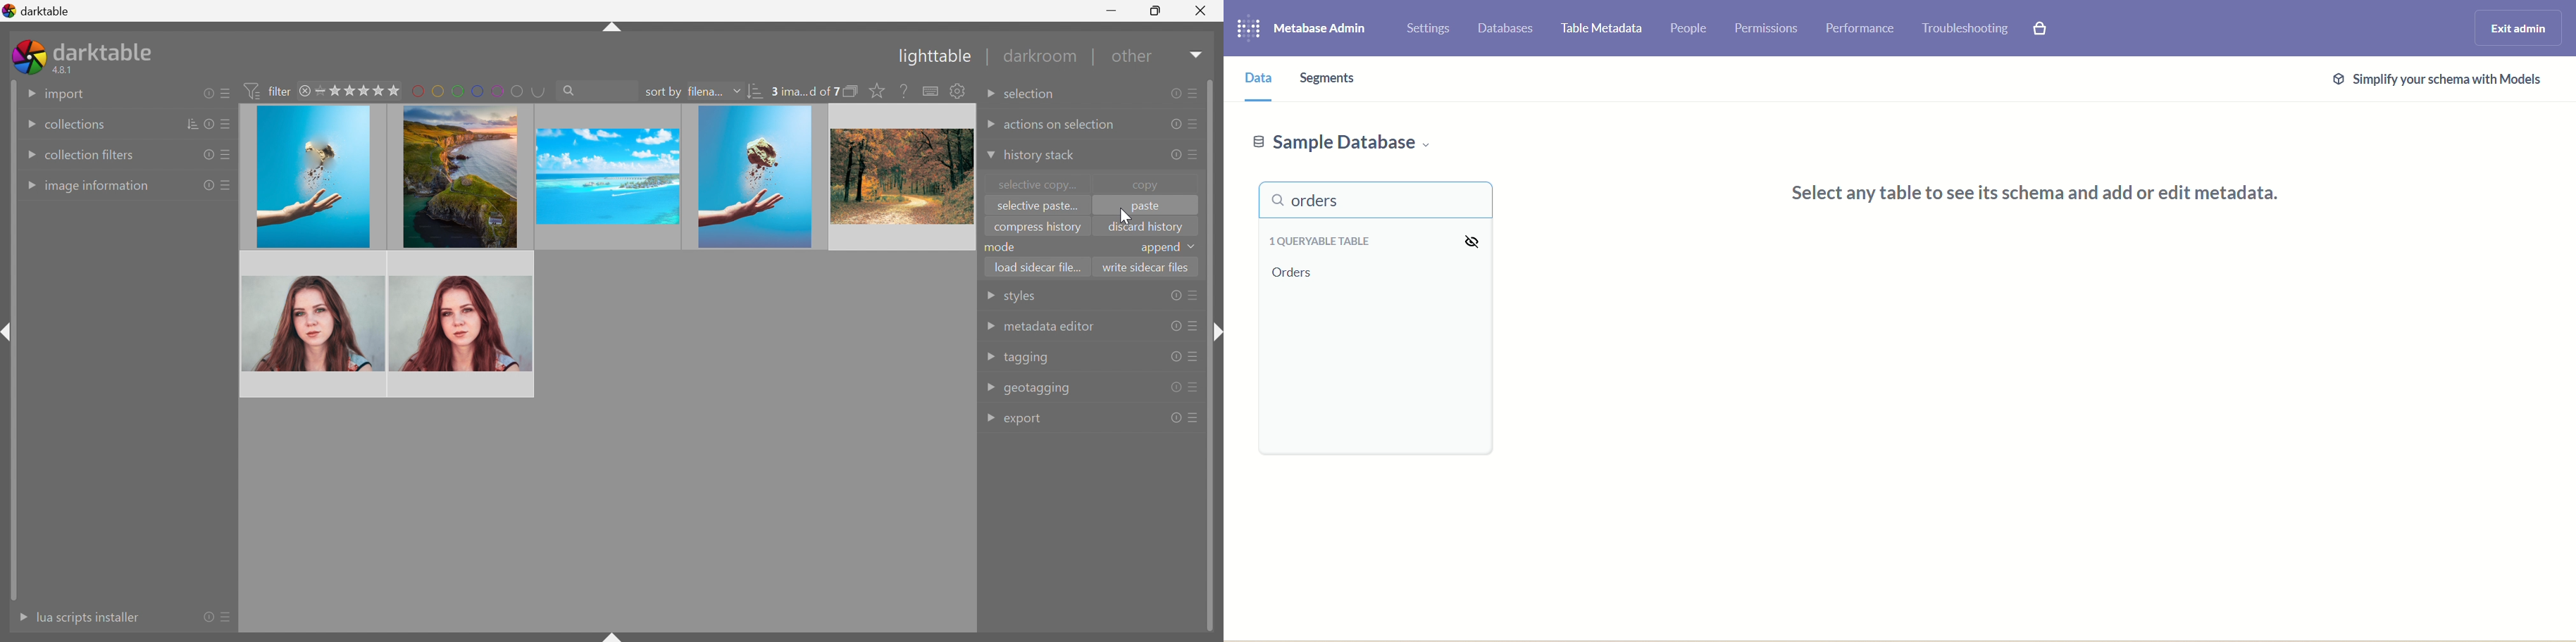 This screenshot has width=2576, height=644. What do you see at coordinates (227, 185) in the screenshot?
I see `presets` at bounding box center [227, 185].